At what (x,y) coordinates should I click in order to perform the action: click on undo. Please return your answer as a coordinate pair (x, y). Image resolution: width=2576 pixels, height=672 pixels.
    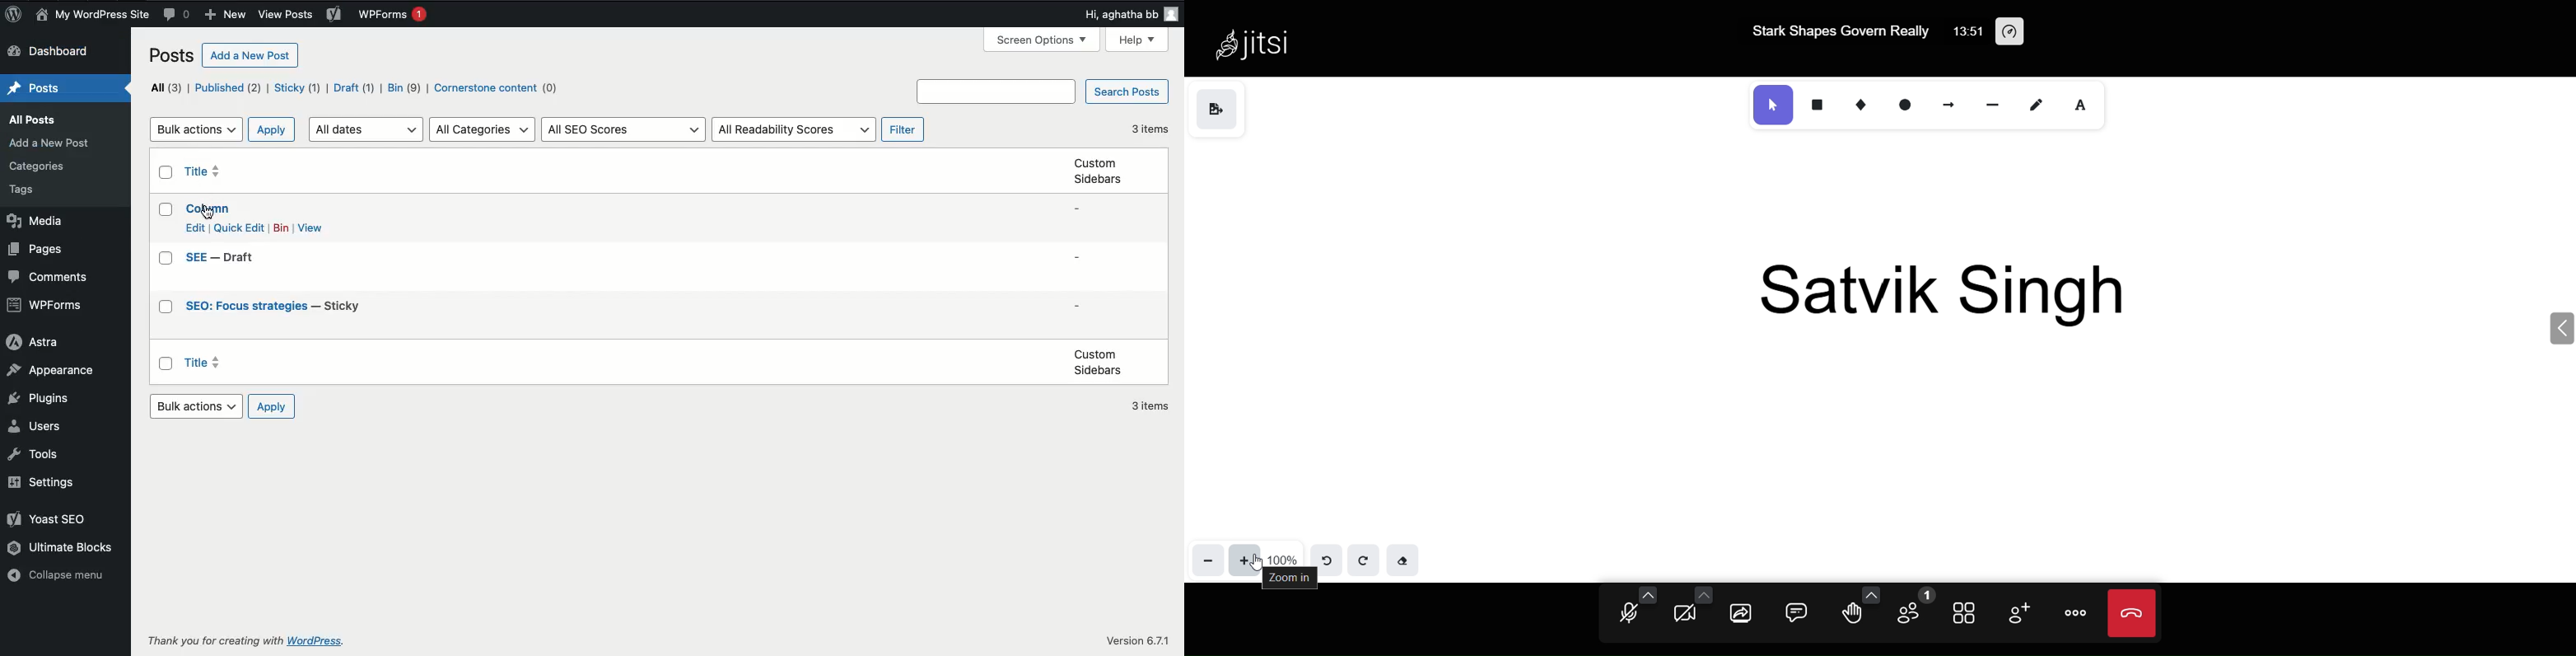
    Looking at the image, I should click on (1326, 556).